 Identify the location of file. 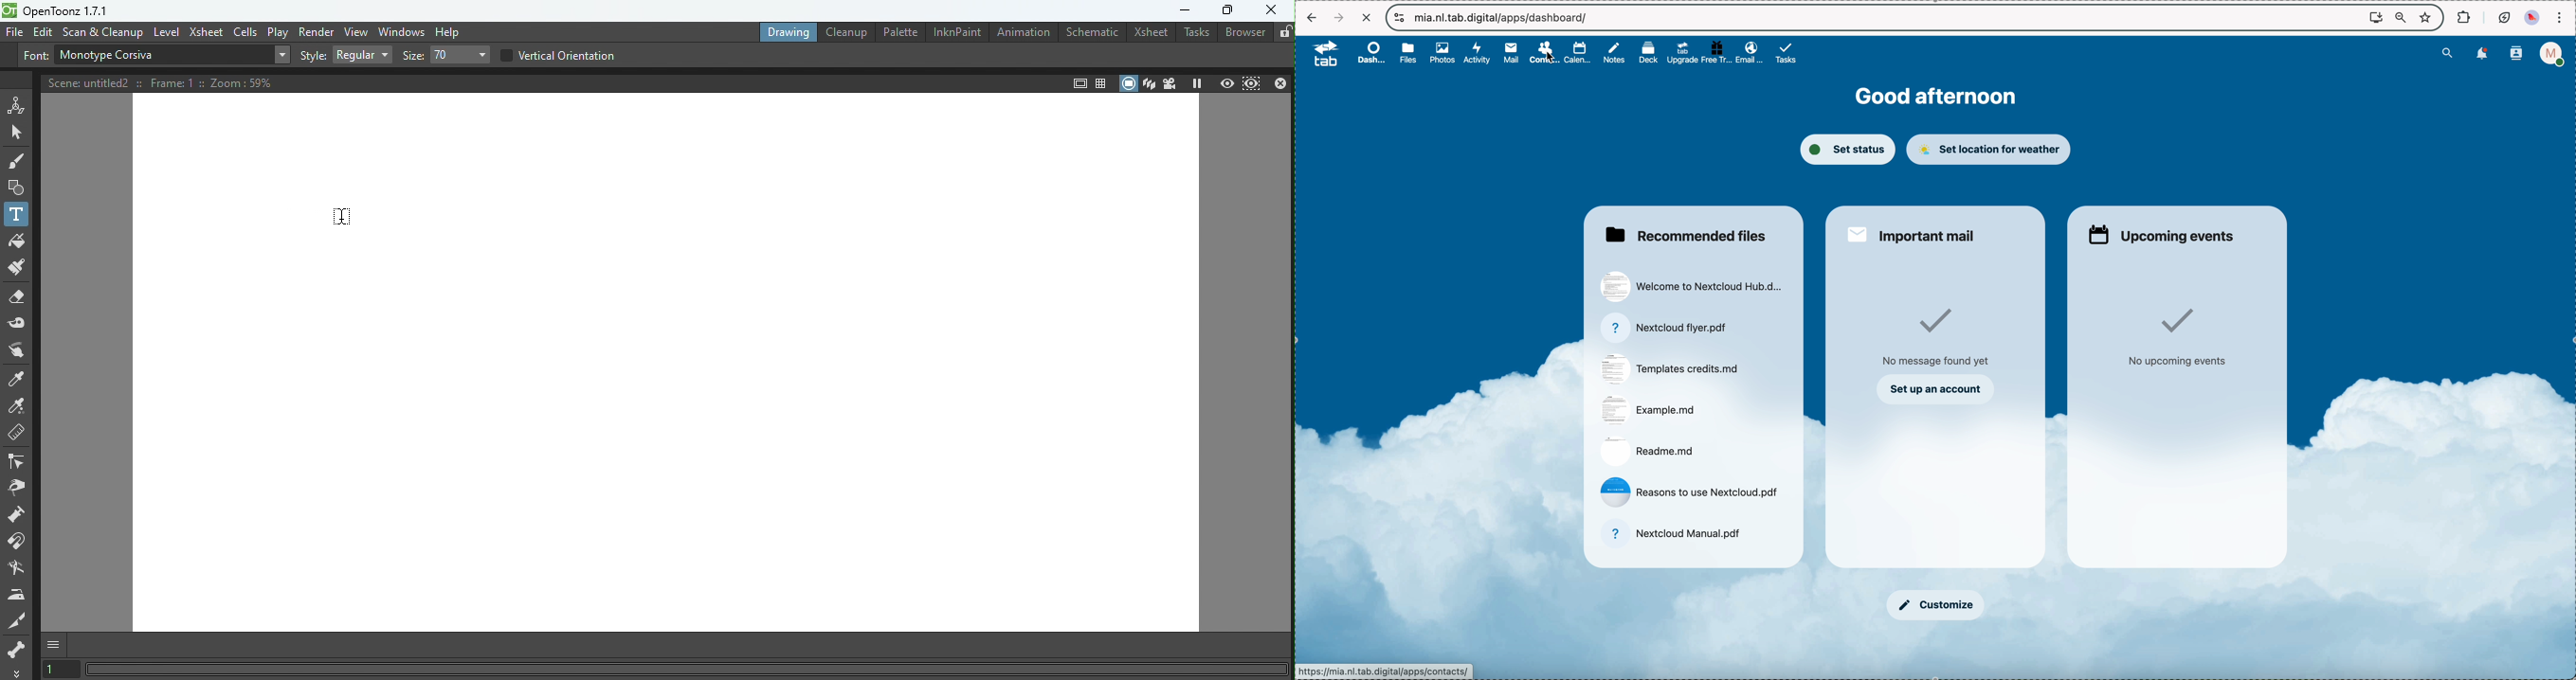
(1678, 532).